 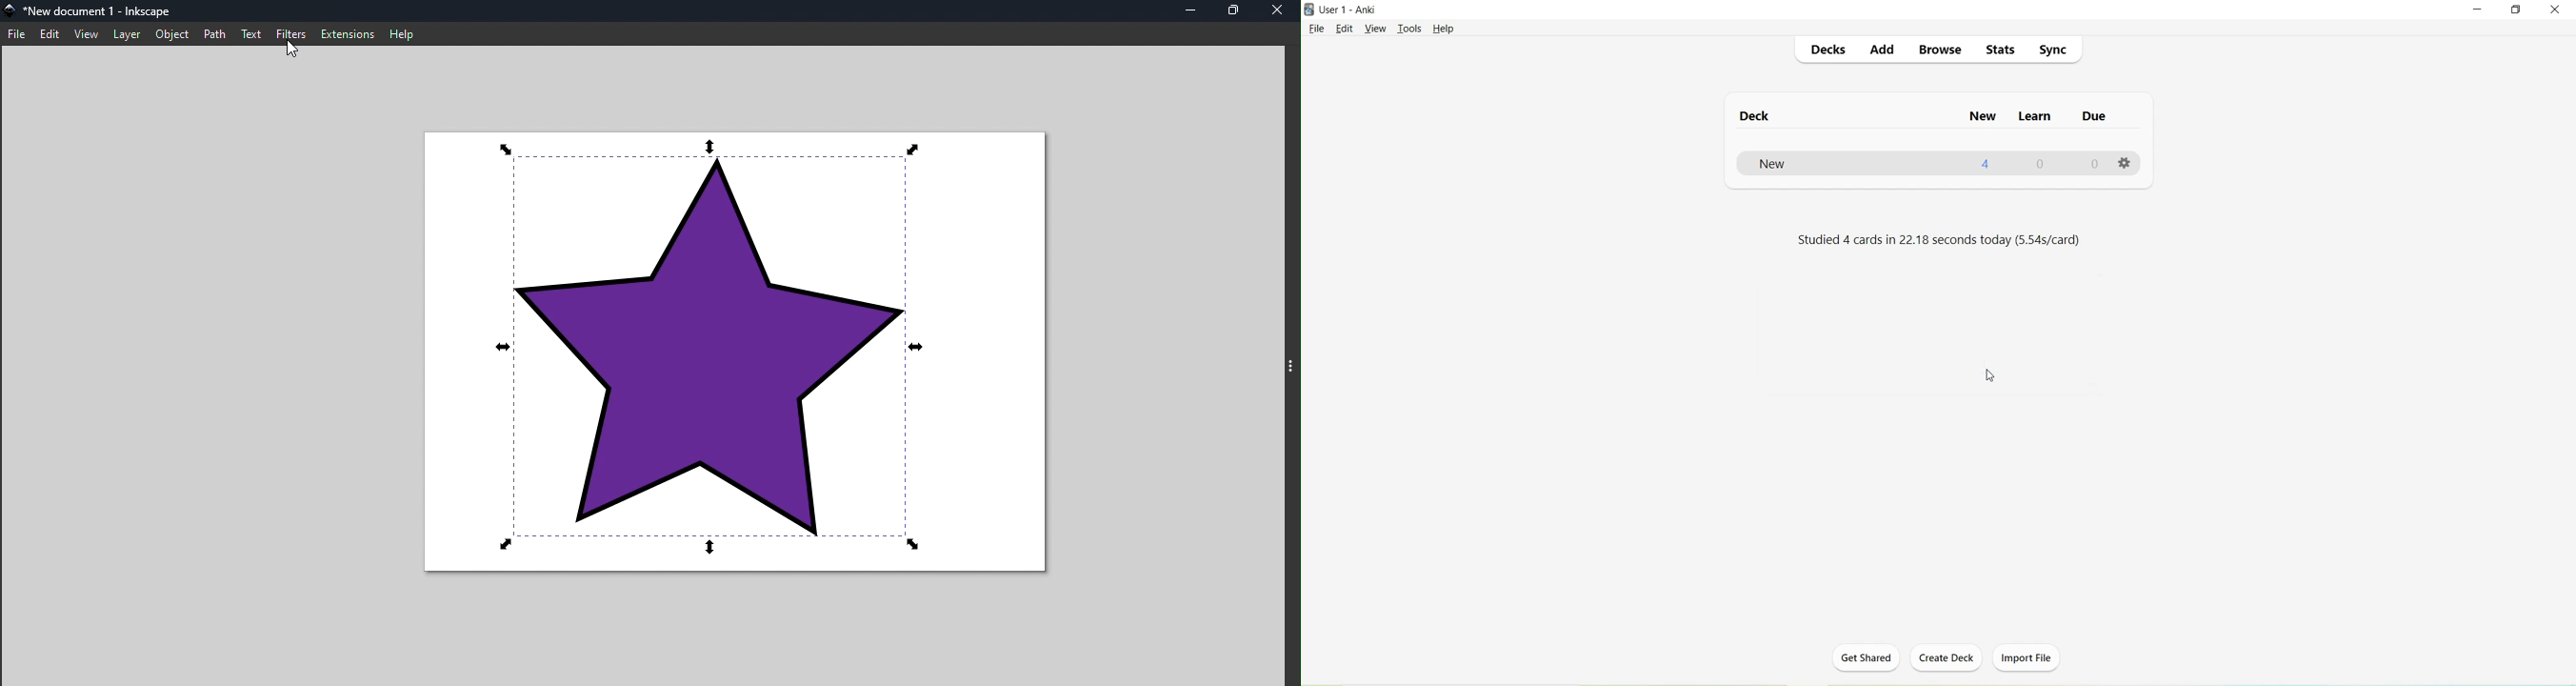 I want to click on Minimize, so click(x=2480, y=10).